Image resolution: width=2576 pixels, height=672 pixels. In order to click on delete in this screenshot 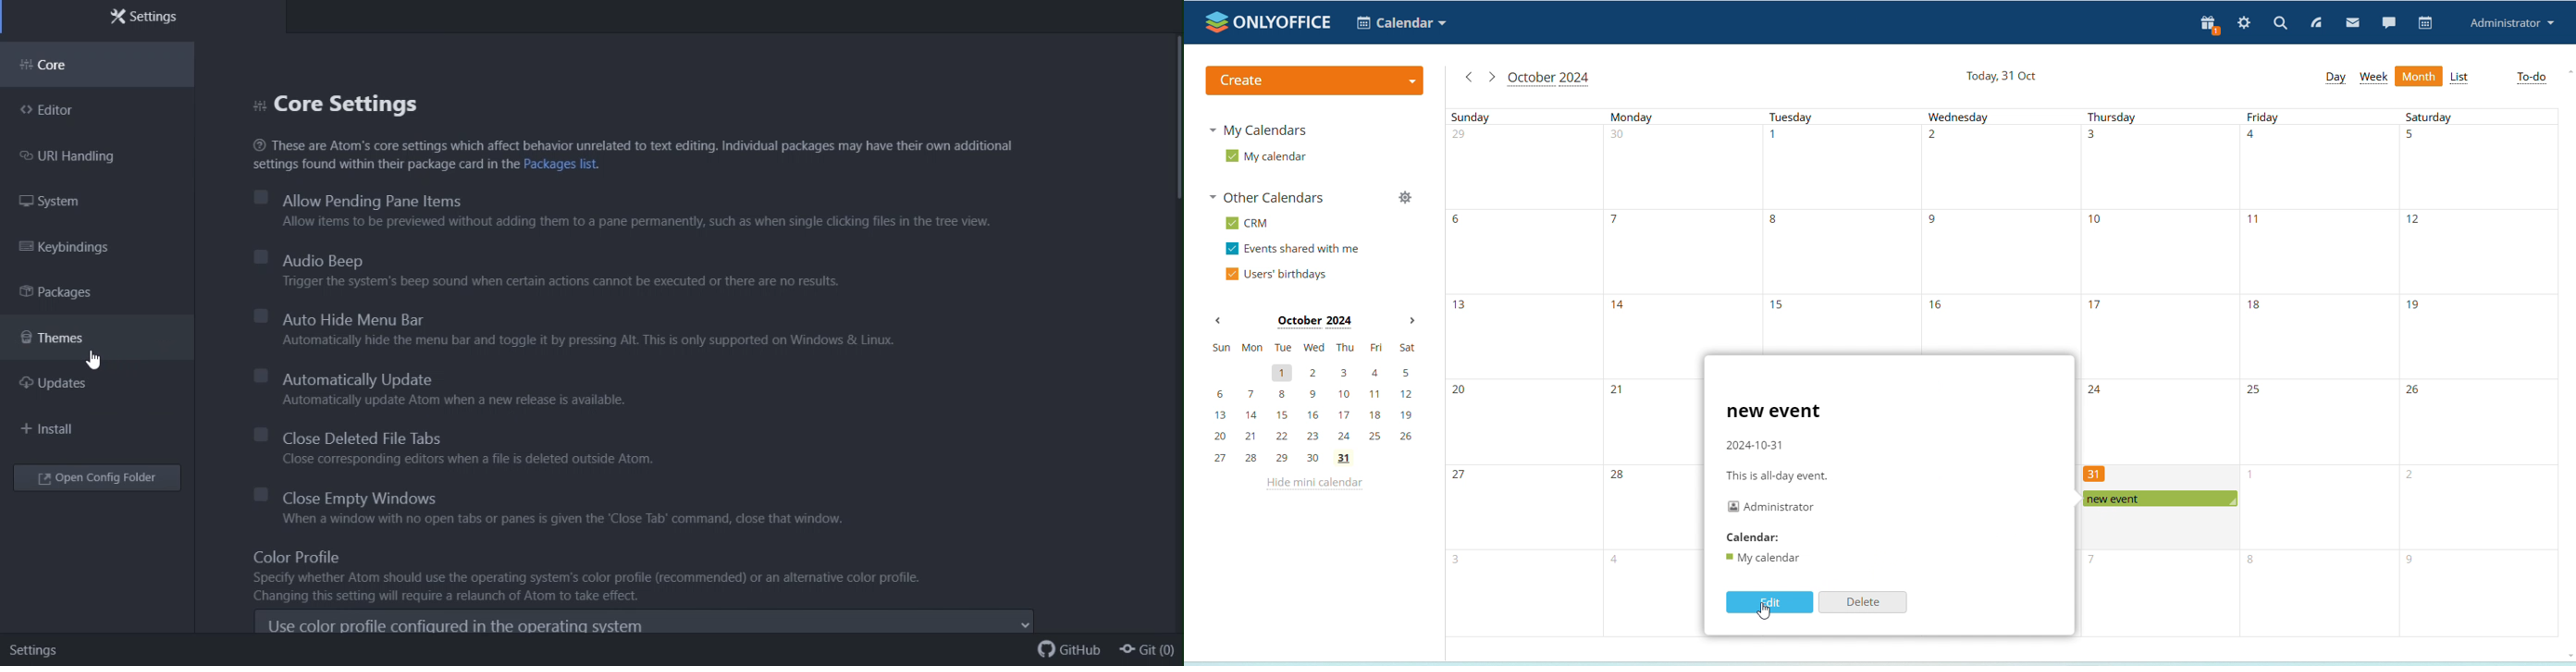, I will do `click(1863, 601)`.